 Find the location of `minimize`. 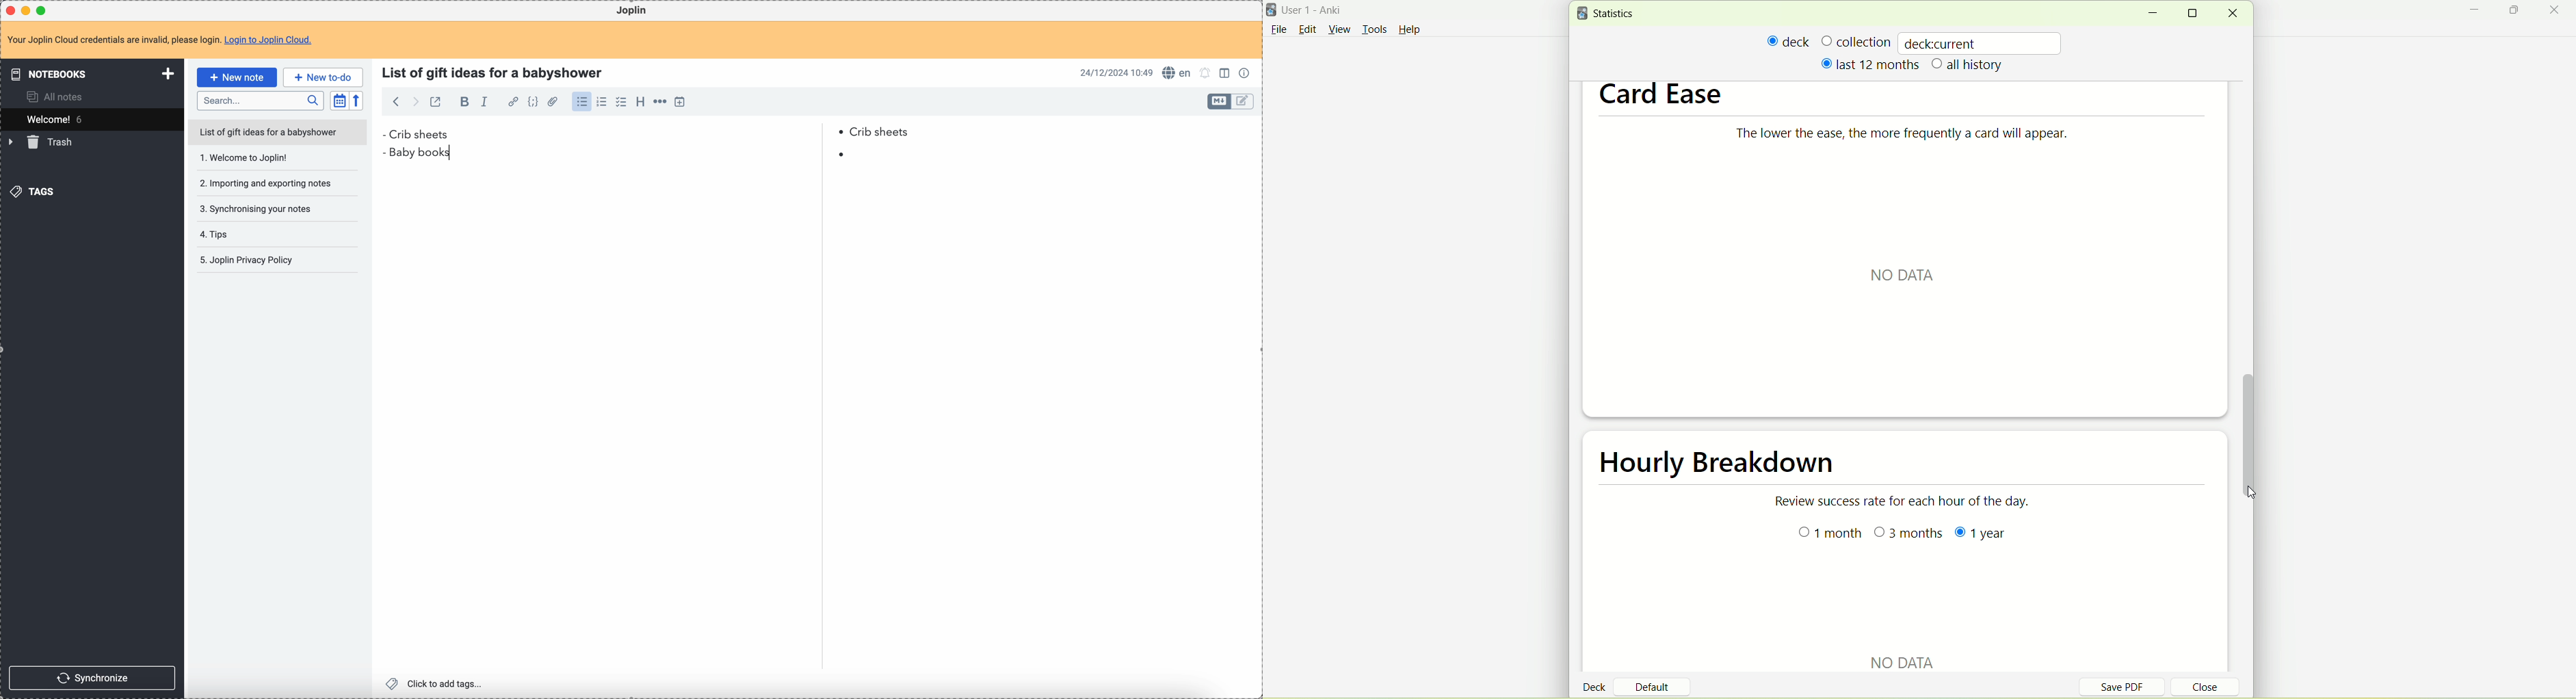

minimize is located at coordinates (2152, 14).